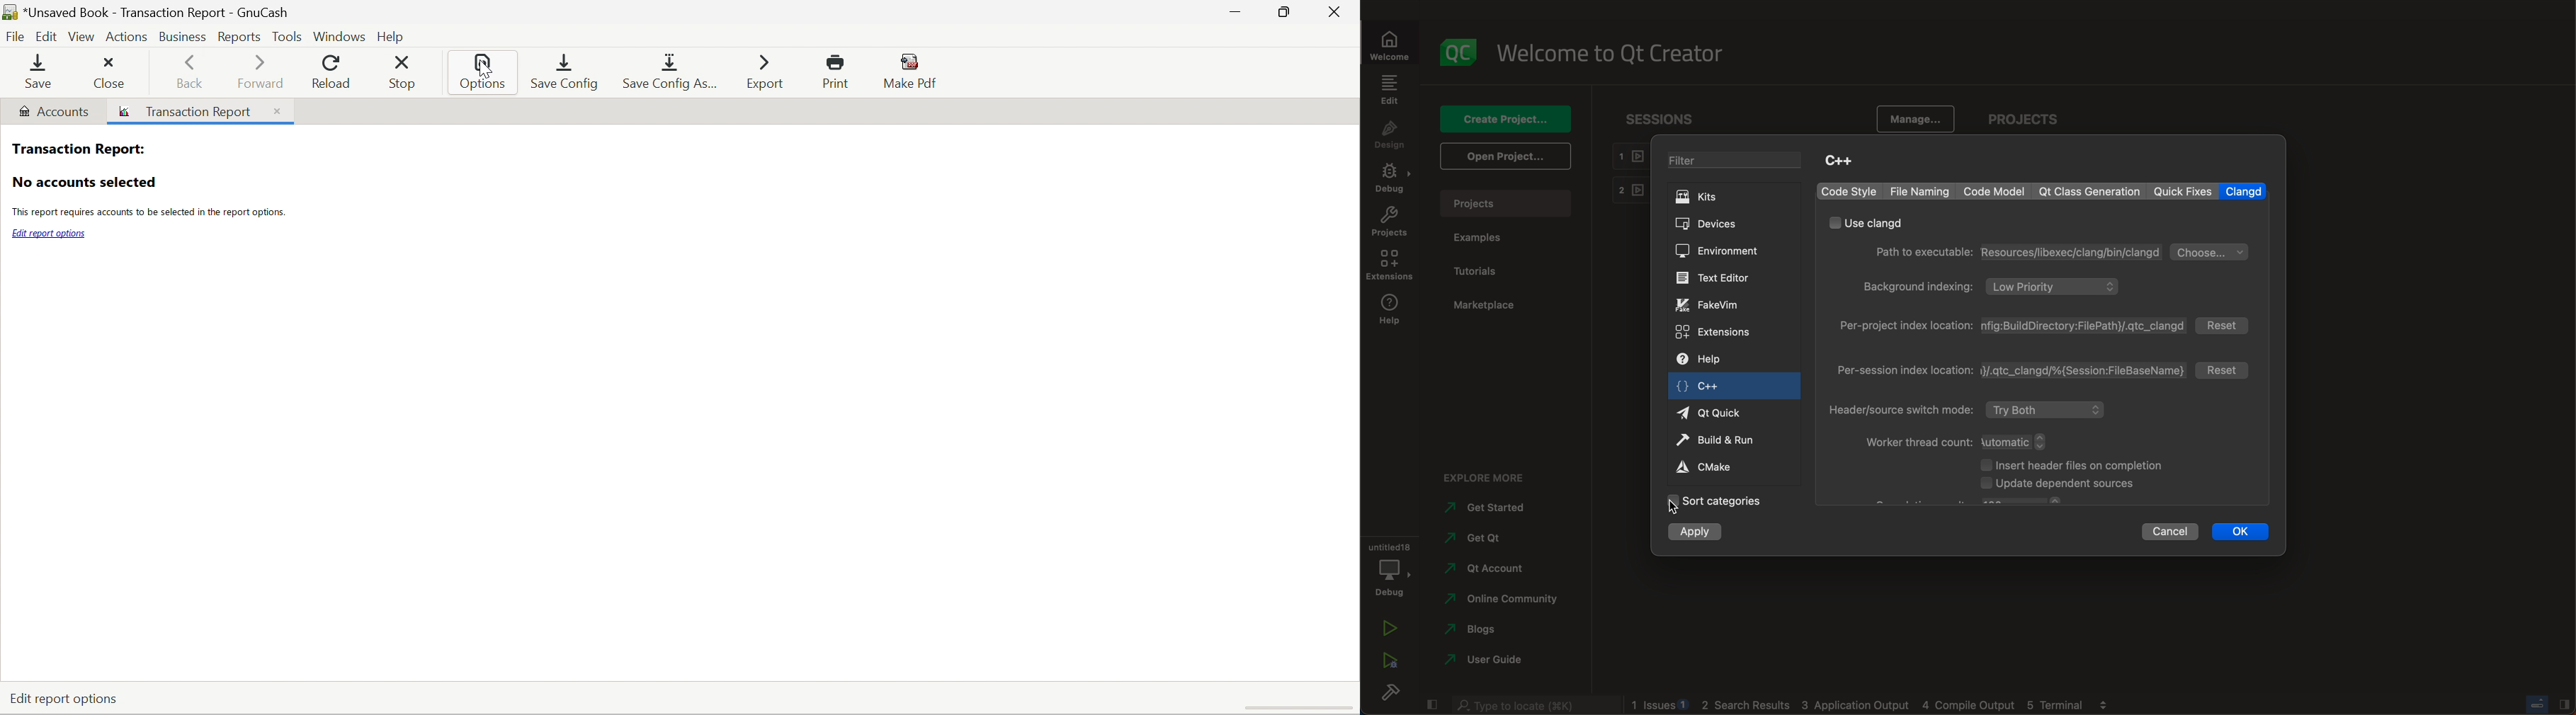 This screenshot has height=728, width=2576. What do you see at coordinates (1505, 599) in the screenshot?
I see `community` at bounding box center [1505, 599].